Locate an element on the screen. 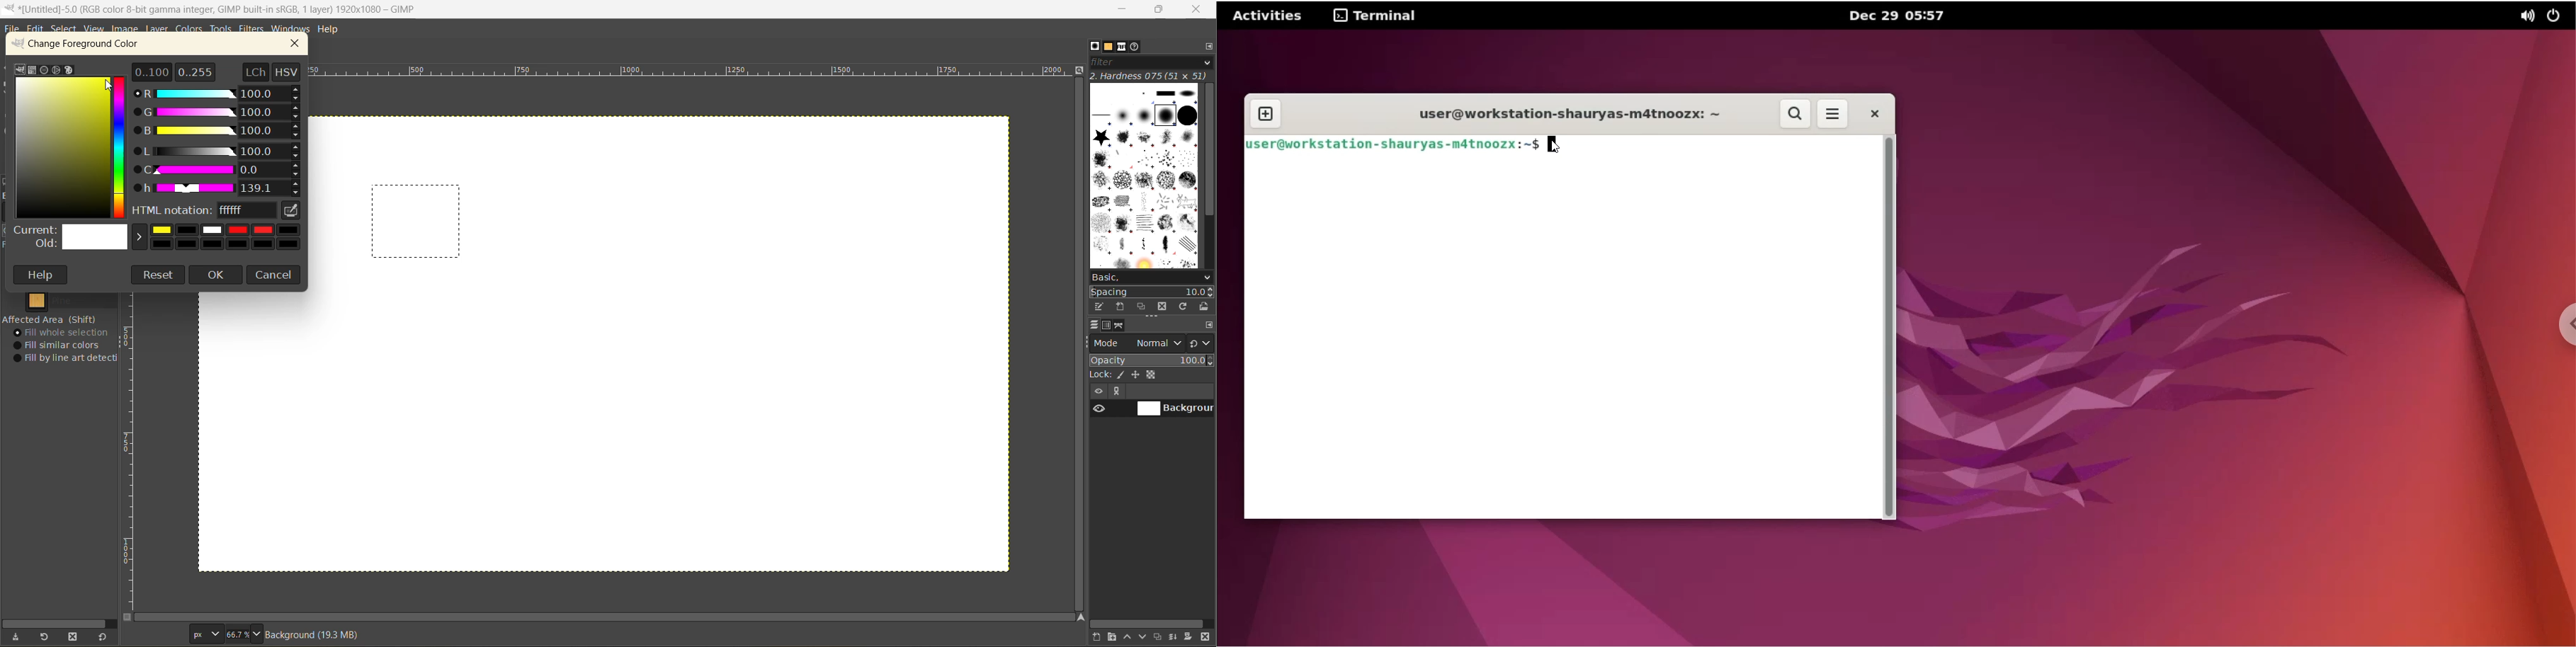 The height and width of the screenshot is (672, 2576). fill by line art detection is located at coordinates (68, 359).